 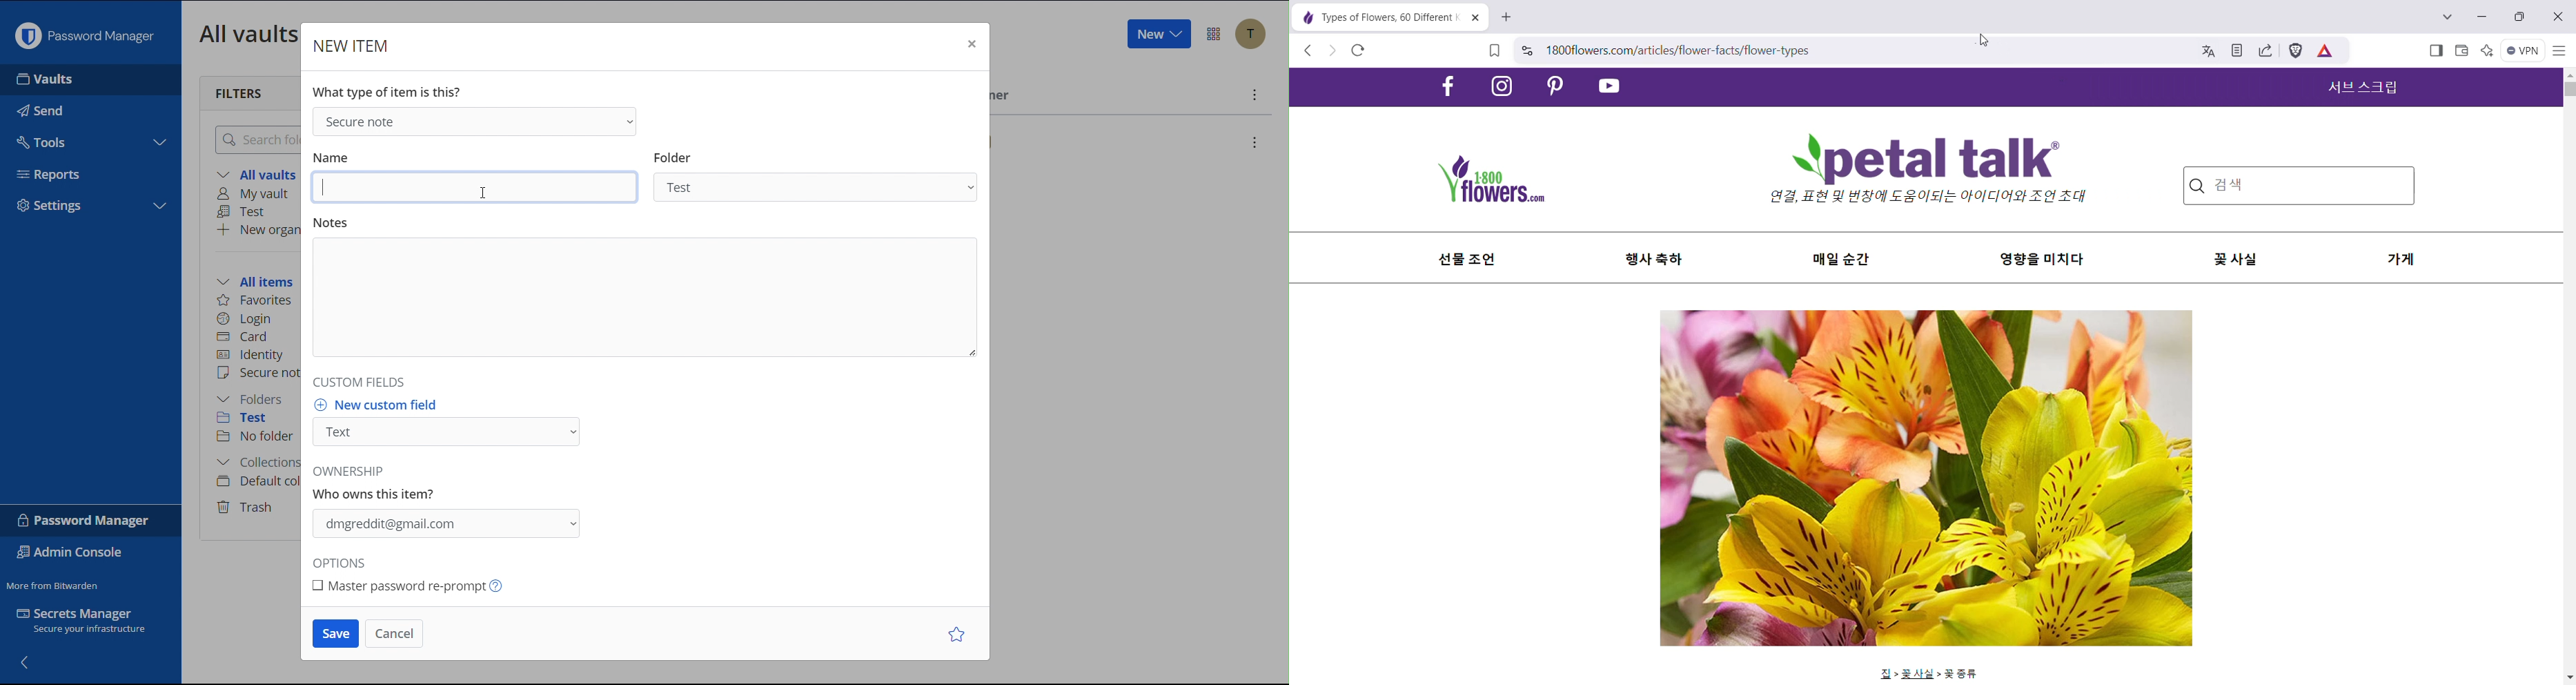 What do you see at coordinates (257, 437) in the screenshot?
I see `No folder` at bounding box center [257, 437].